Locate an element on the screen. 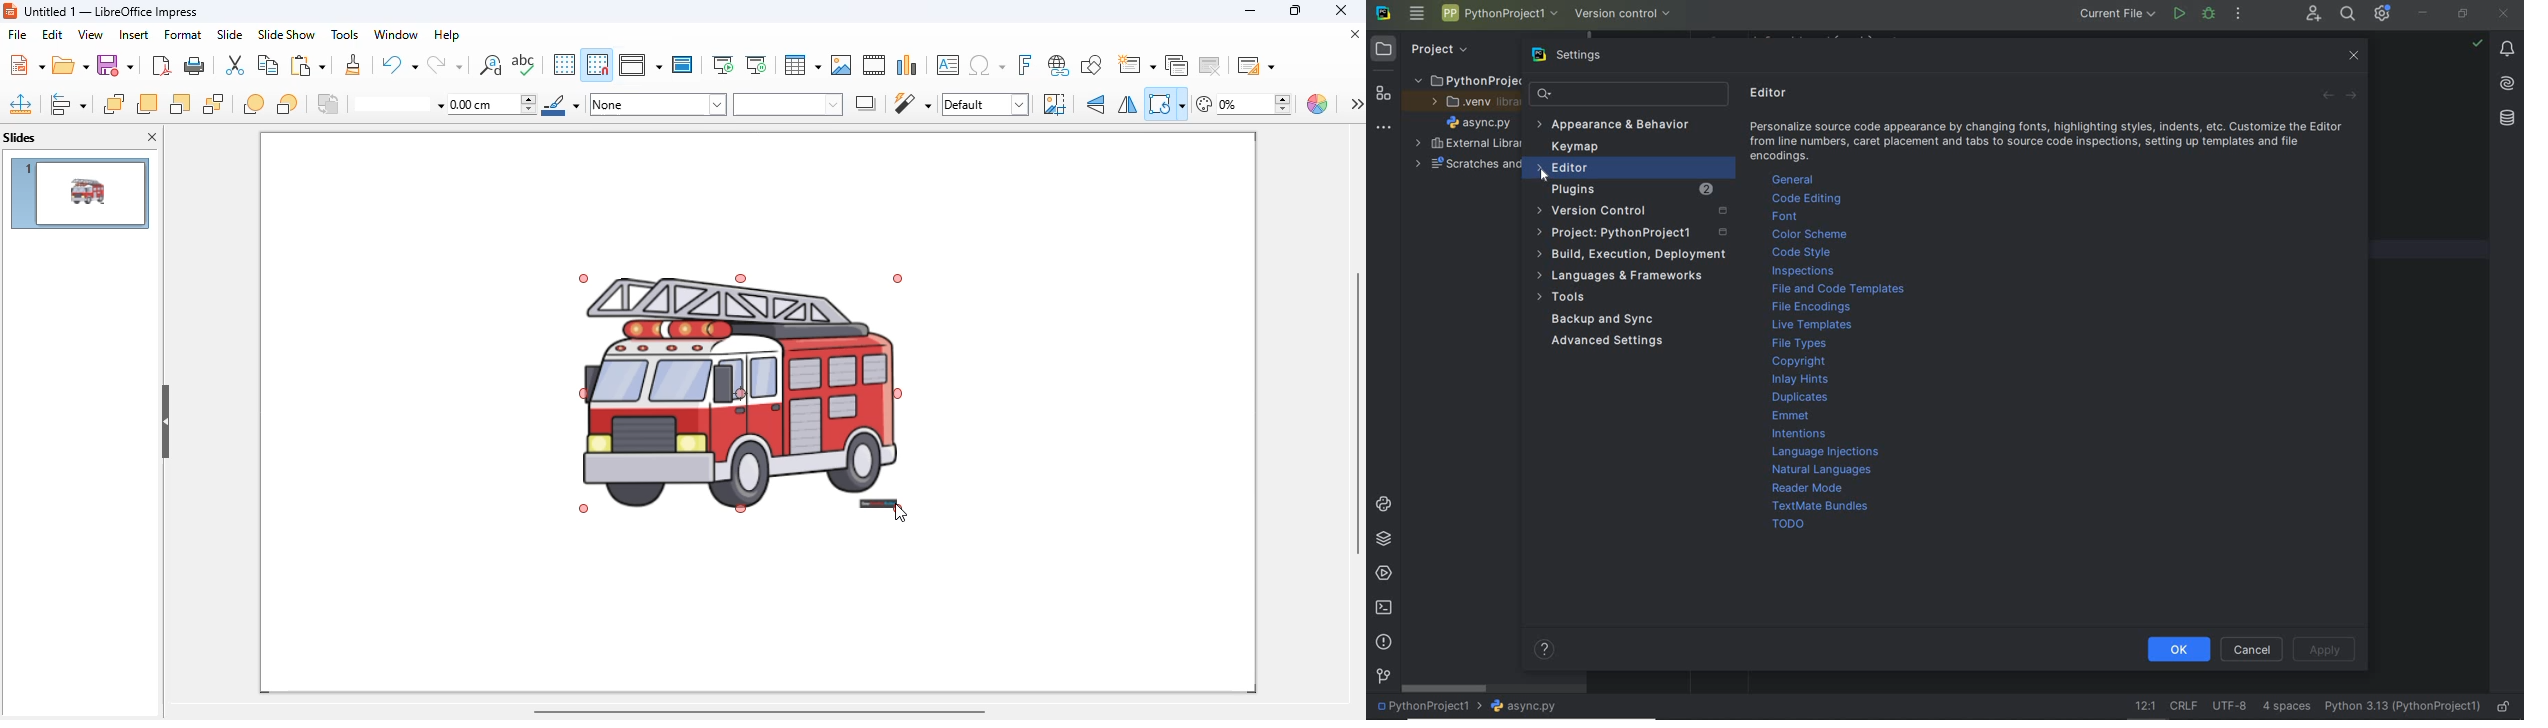  Project is located at coordinates (1634, 233).